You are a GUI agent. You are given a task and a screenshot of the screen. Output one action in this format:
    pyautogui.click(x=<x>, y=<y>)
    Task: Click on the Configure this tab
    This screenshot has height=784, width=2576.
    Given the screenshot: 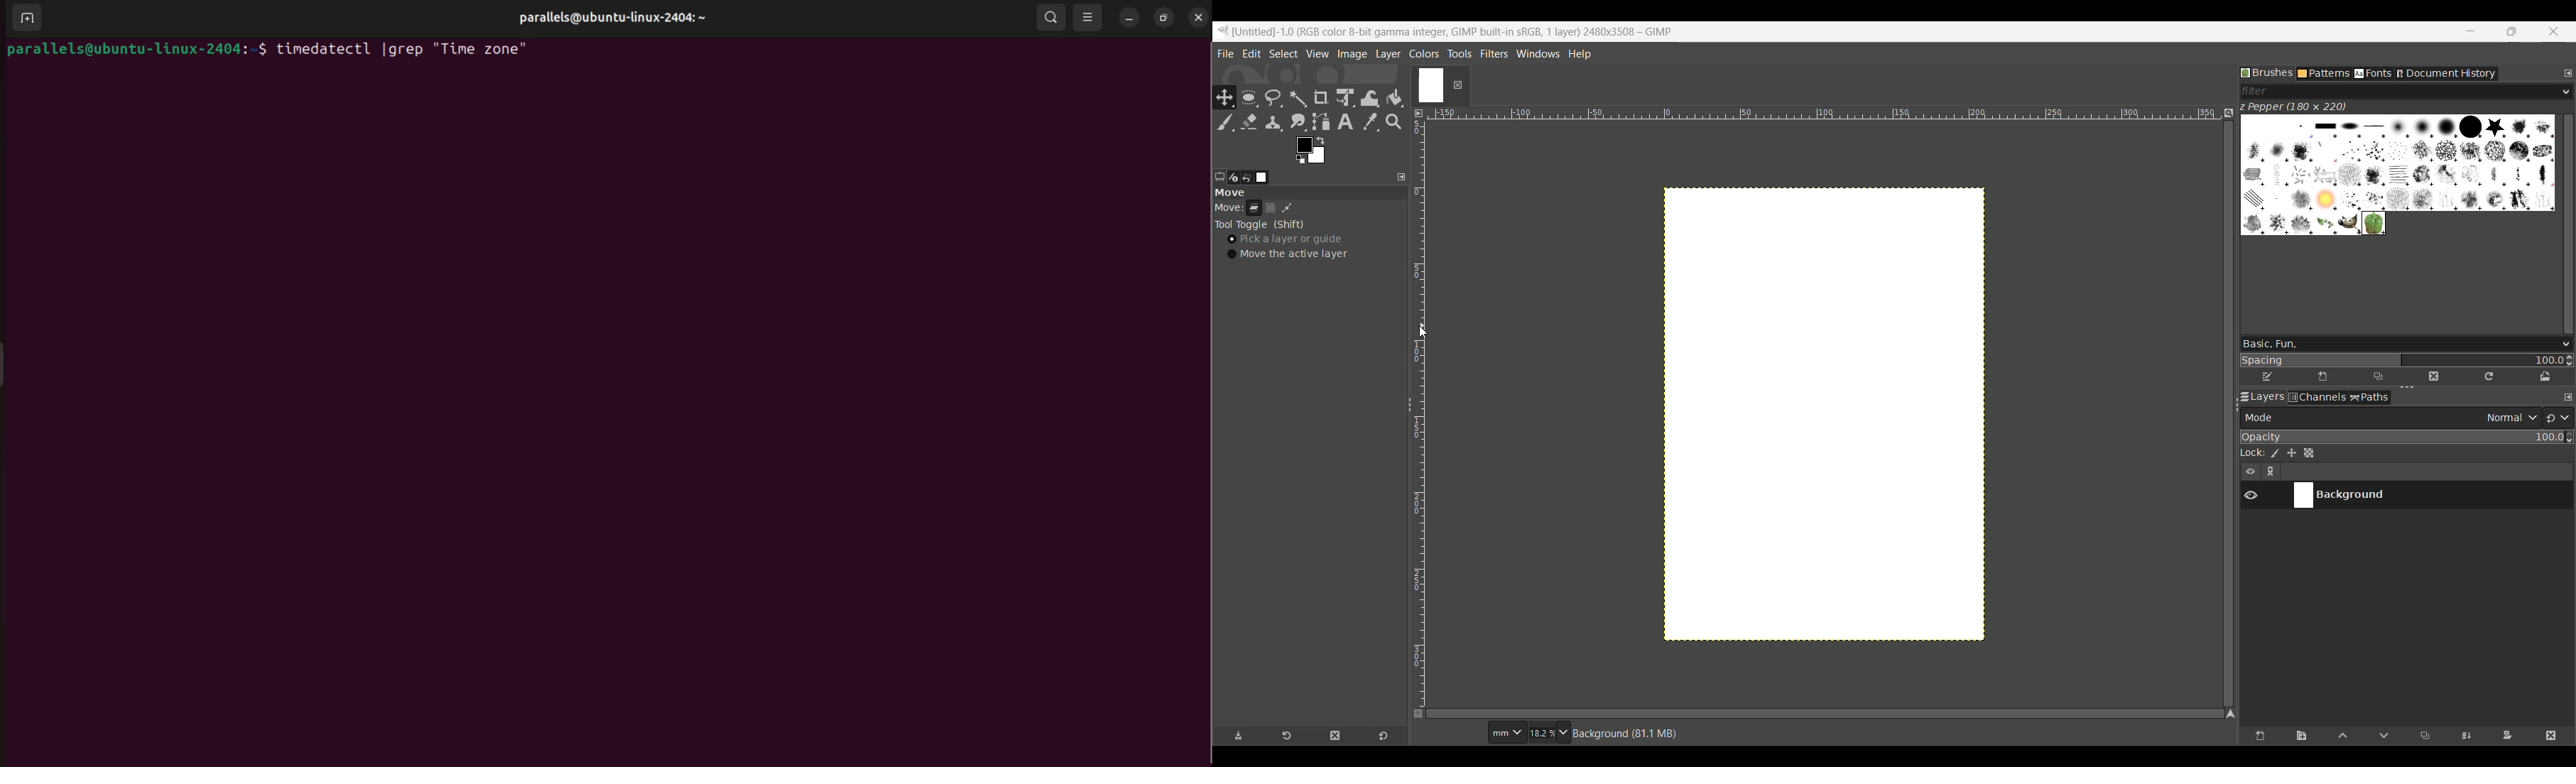 What is the action you would take?
    pyautogui.click(x=2567, y=397)
    